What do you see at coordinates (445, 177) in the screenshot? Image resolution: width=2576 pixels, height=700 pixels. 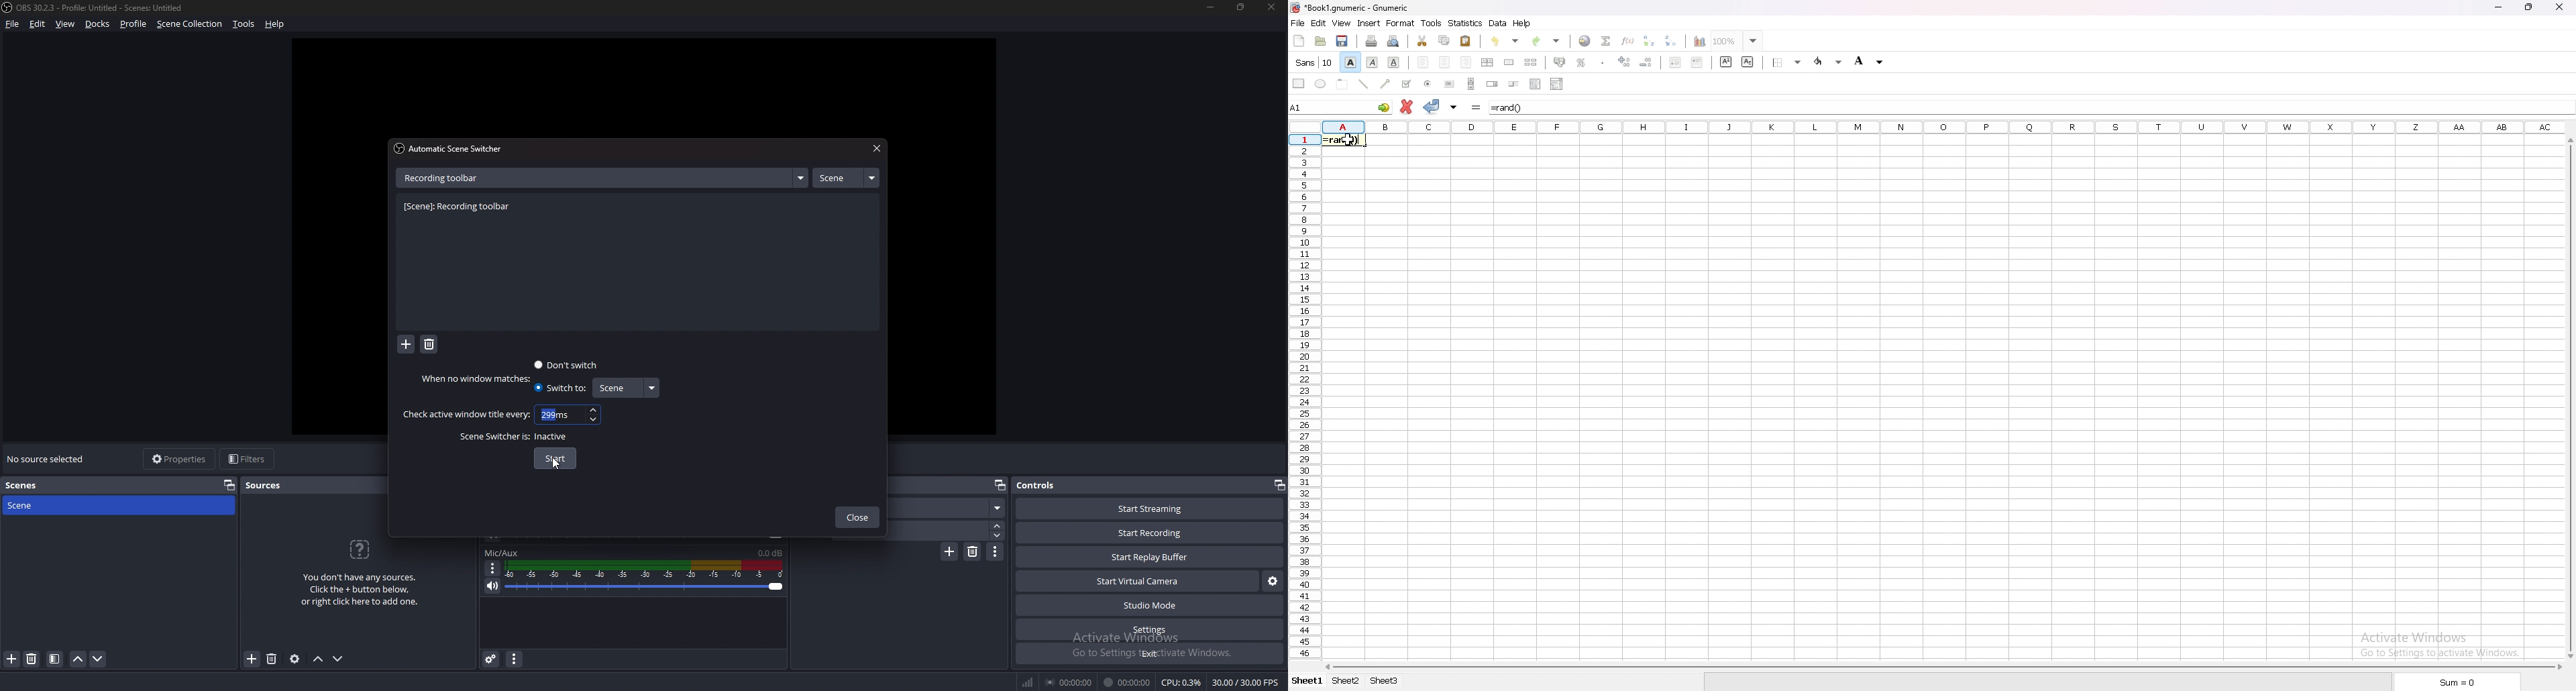 I see `name input` at bounding box center [445, 177].